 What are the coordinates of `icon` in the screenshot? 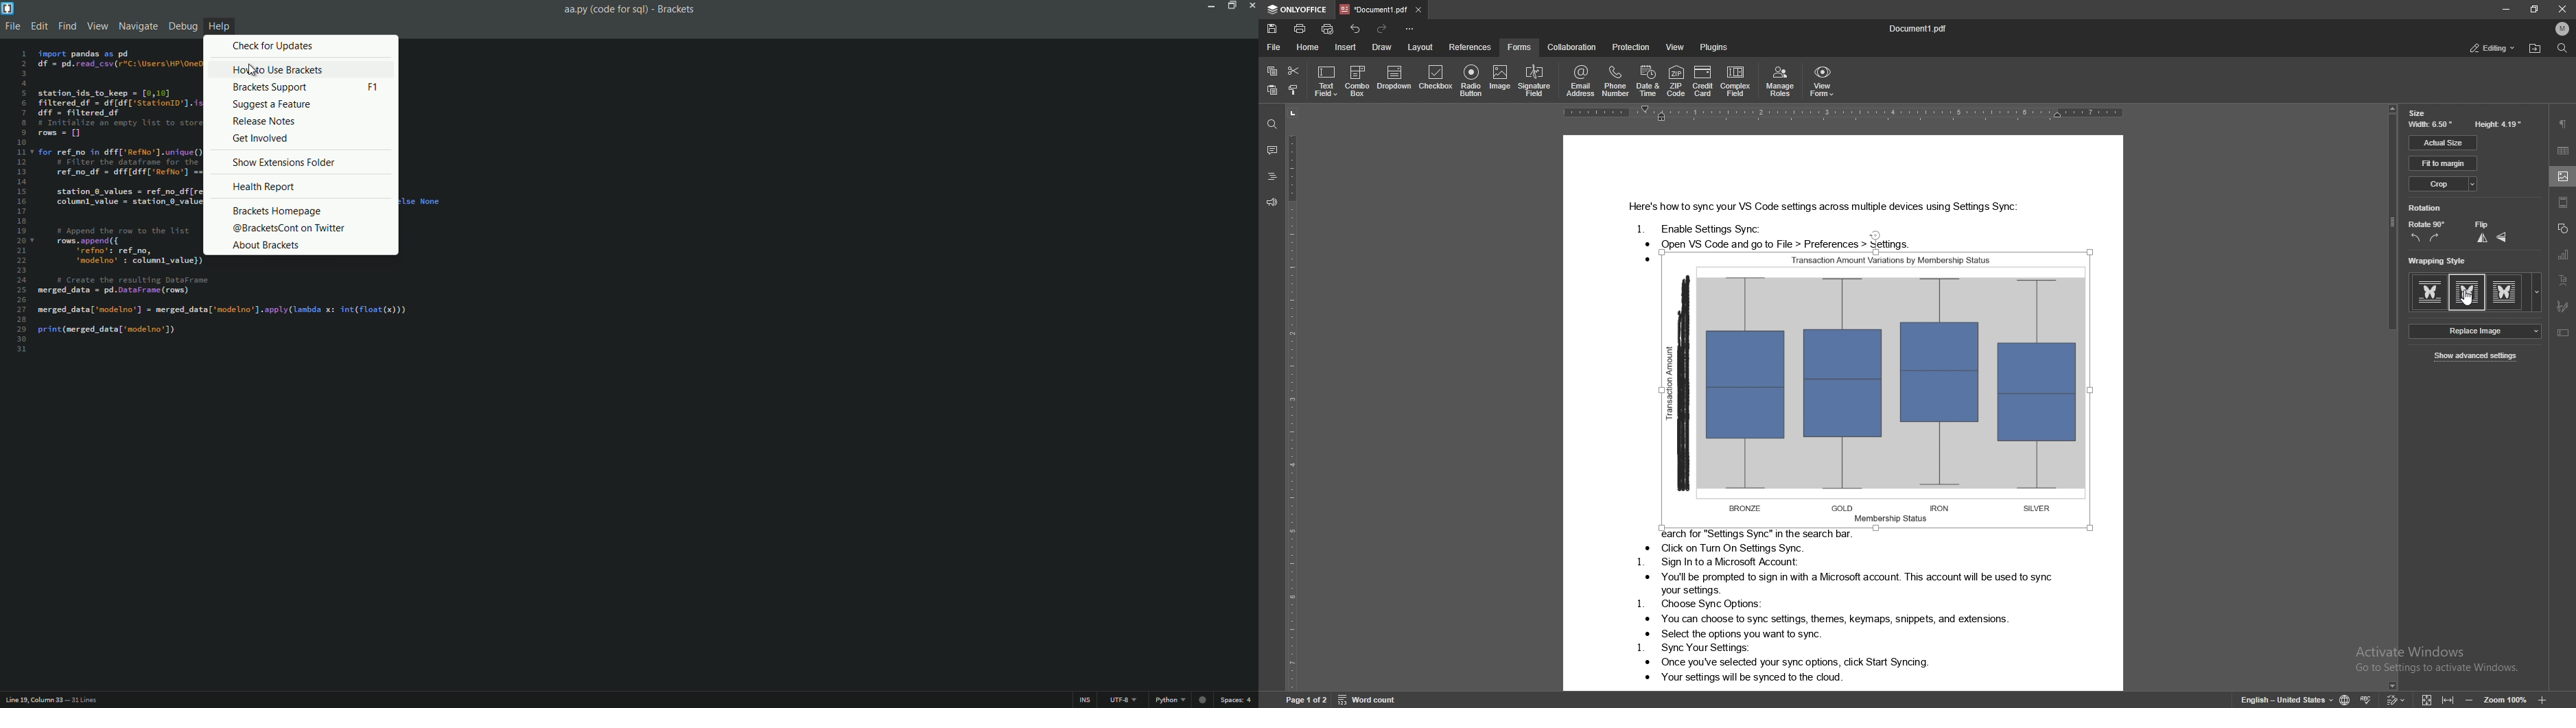 It's located at (2544, 700).